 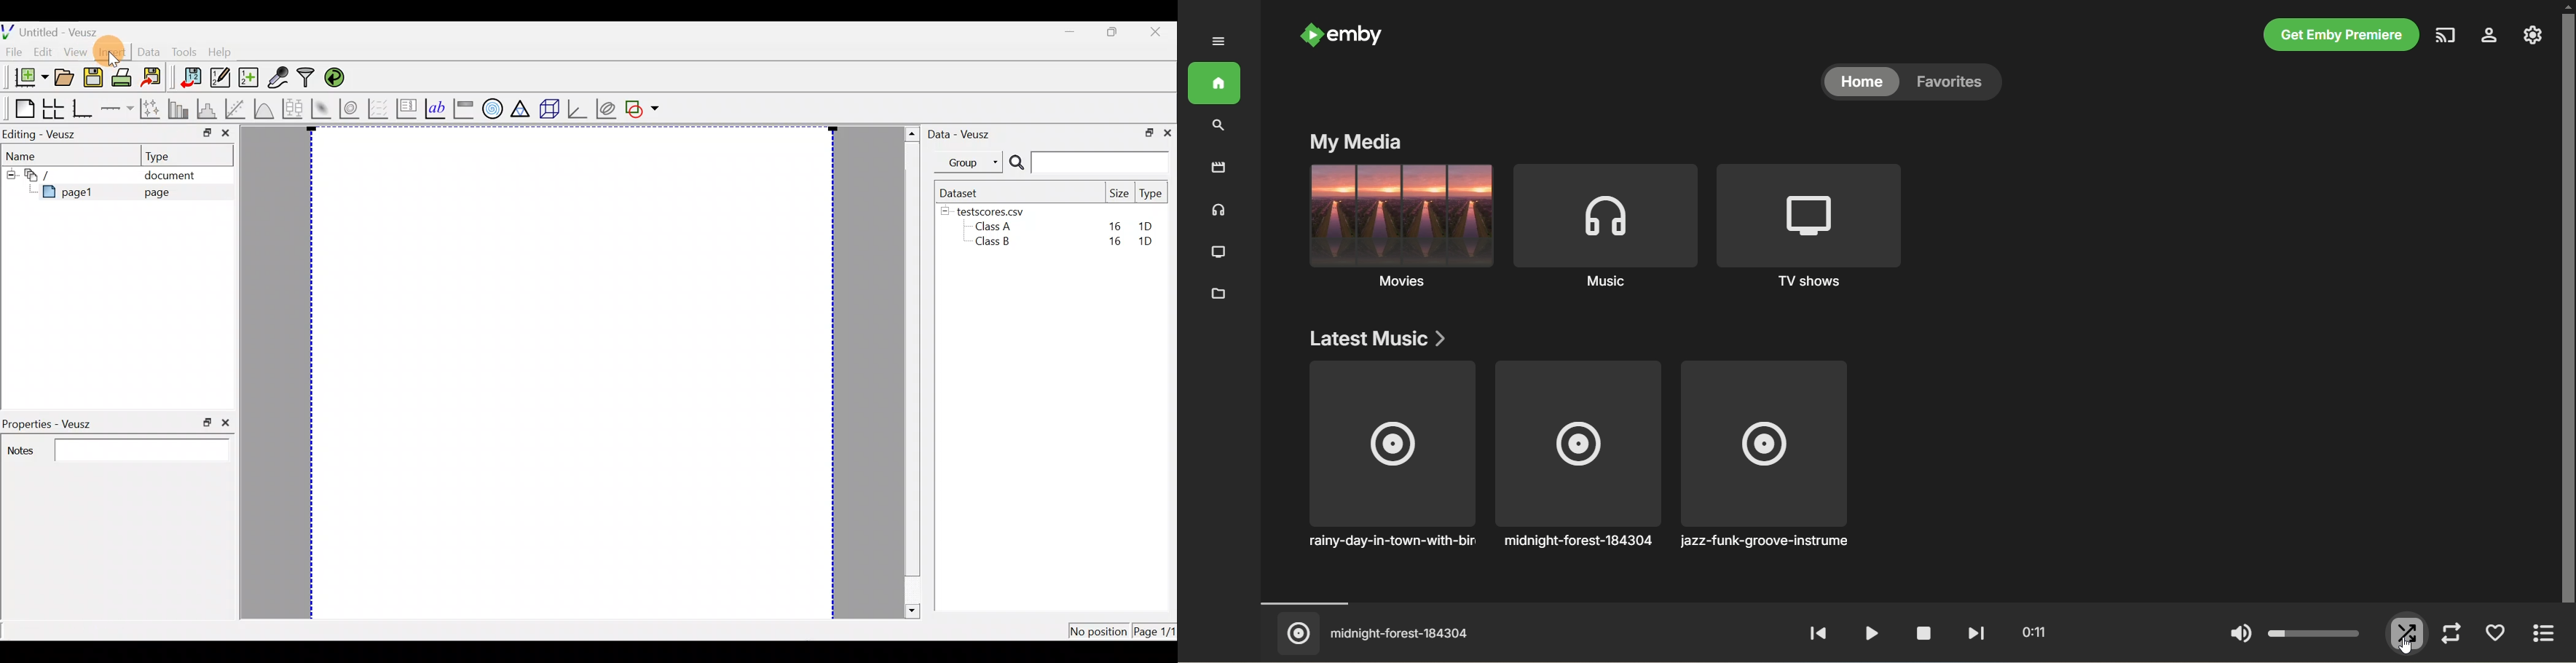 I want to click on Ternary graph, so click(x=522, y=107).